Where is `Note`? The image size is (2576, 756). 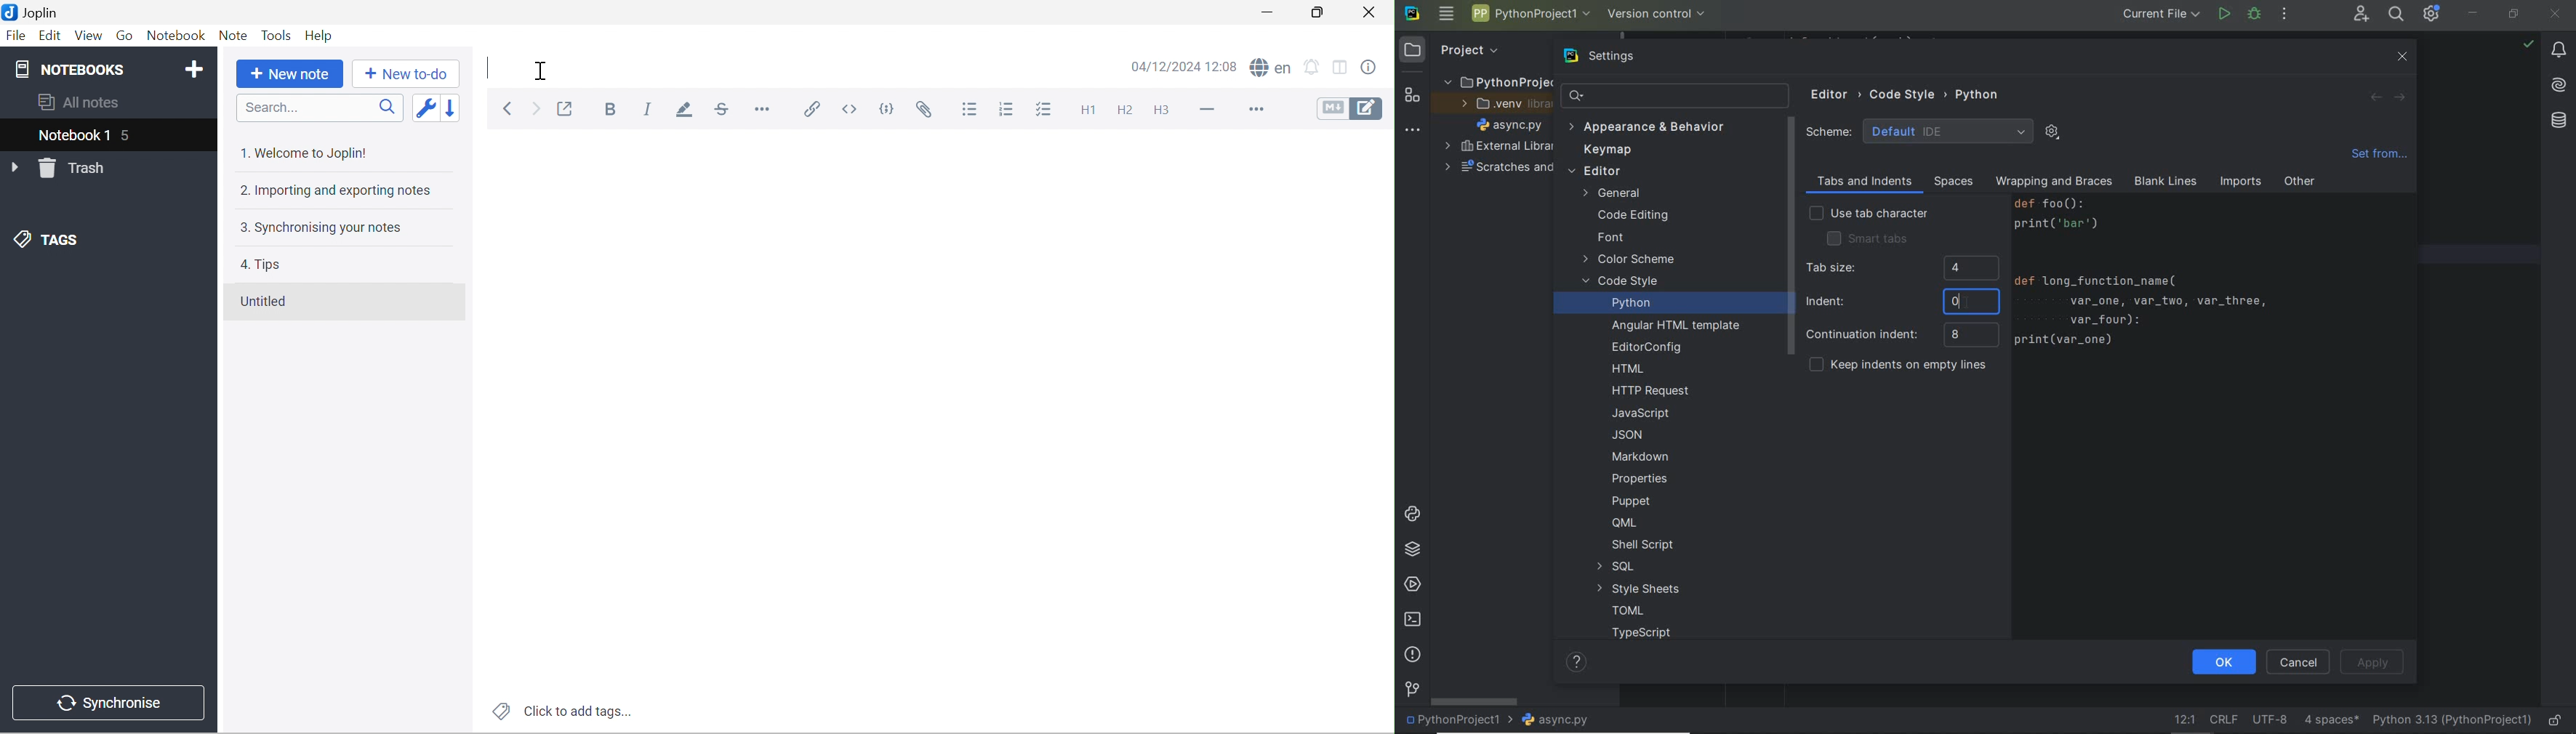 Note is located at coordinates (235, 36).